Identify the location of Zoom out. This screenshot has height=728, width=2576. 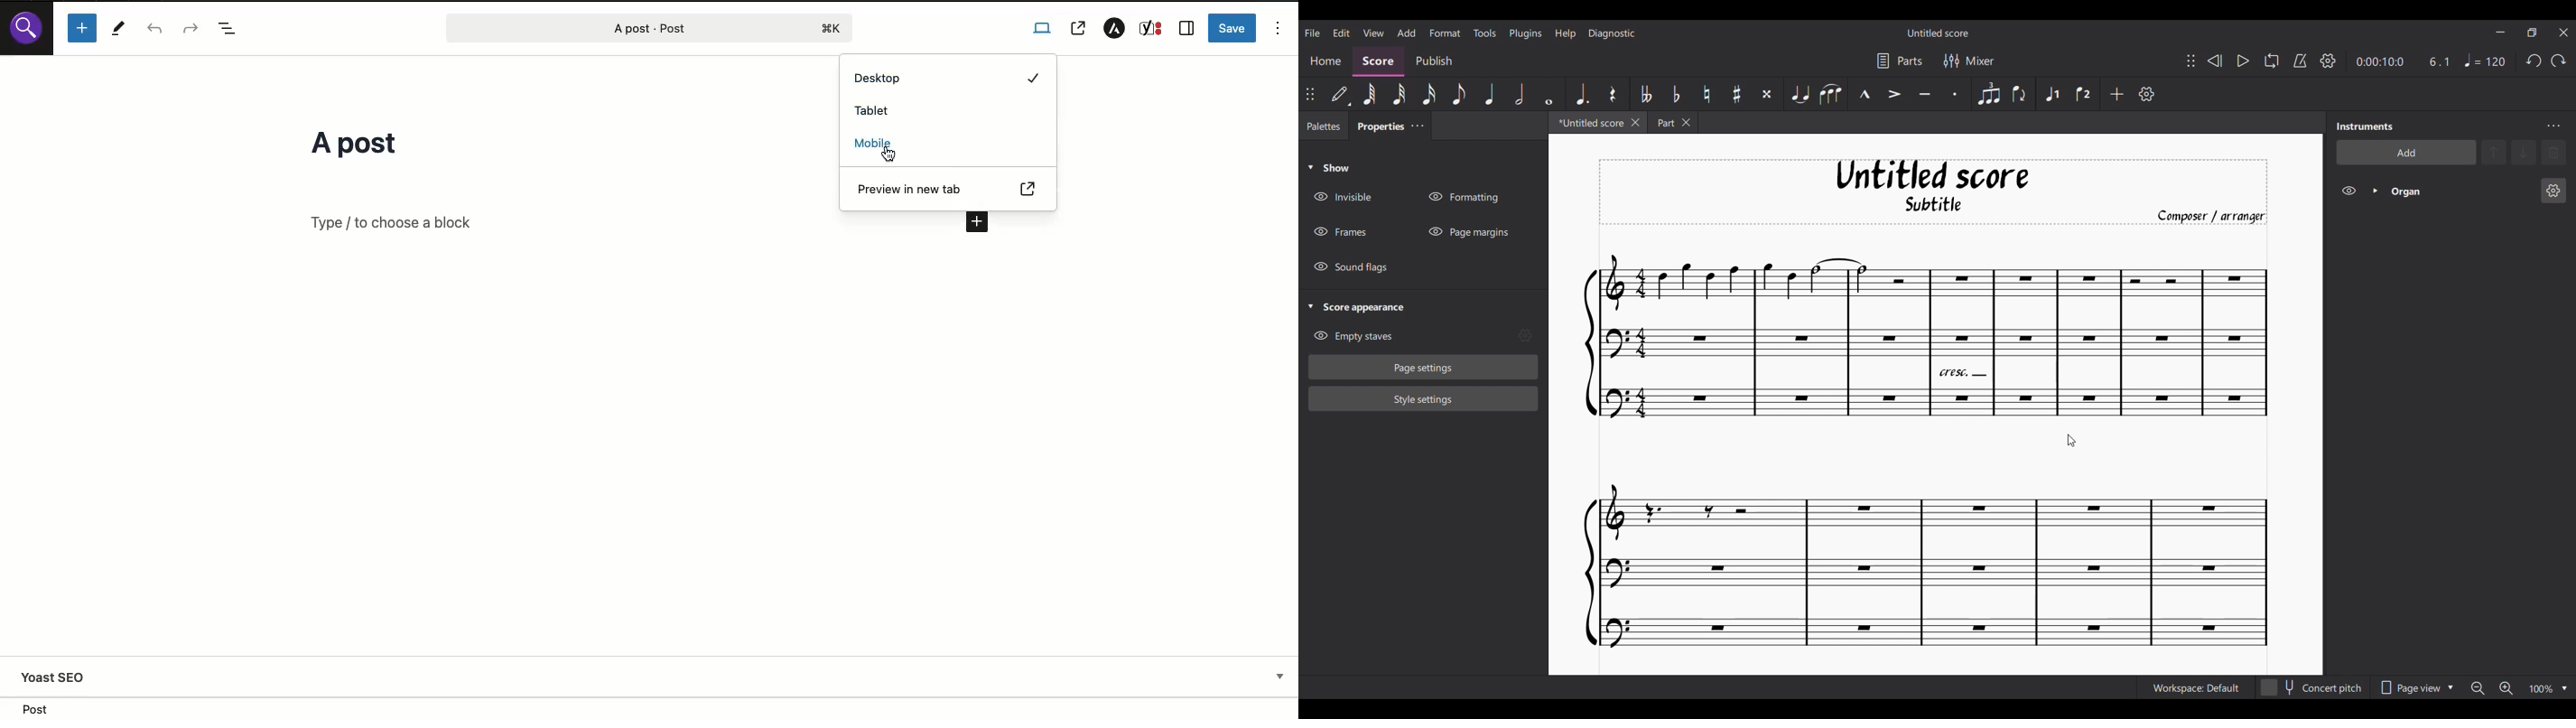
(2478, 688).